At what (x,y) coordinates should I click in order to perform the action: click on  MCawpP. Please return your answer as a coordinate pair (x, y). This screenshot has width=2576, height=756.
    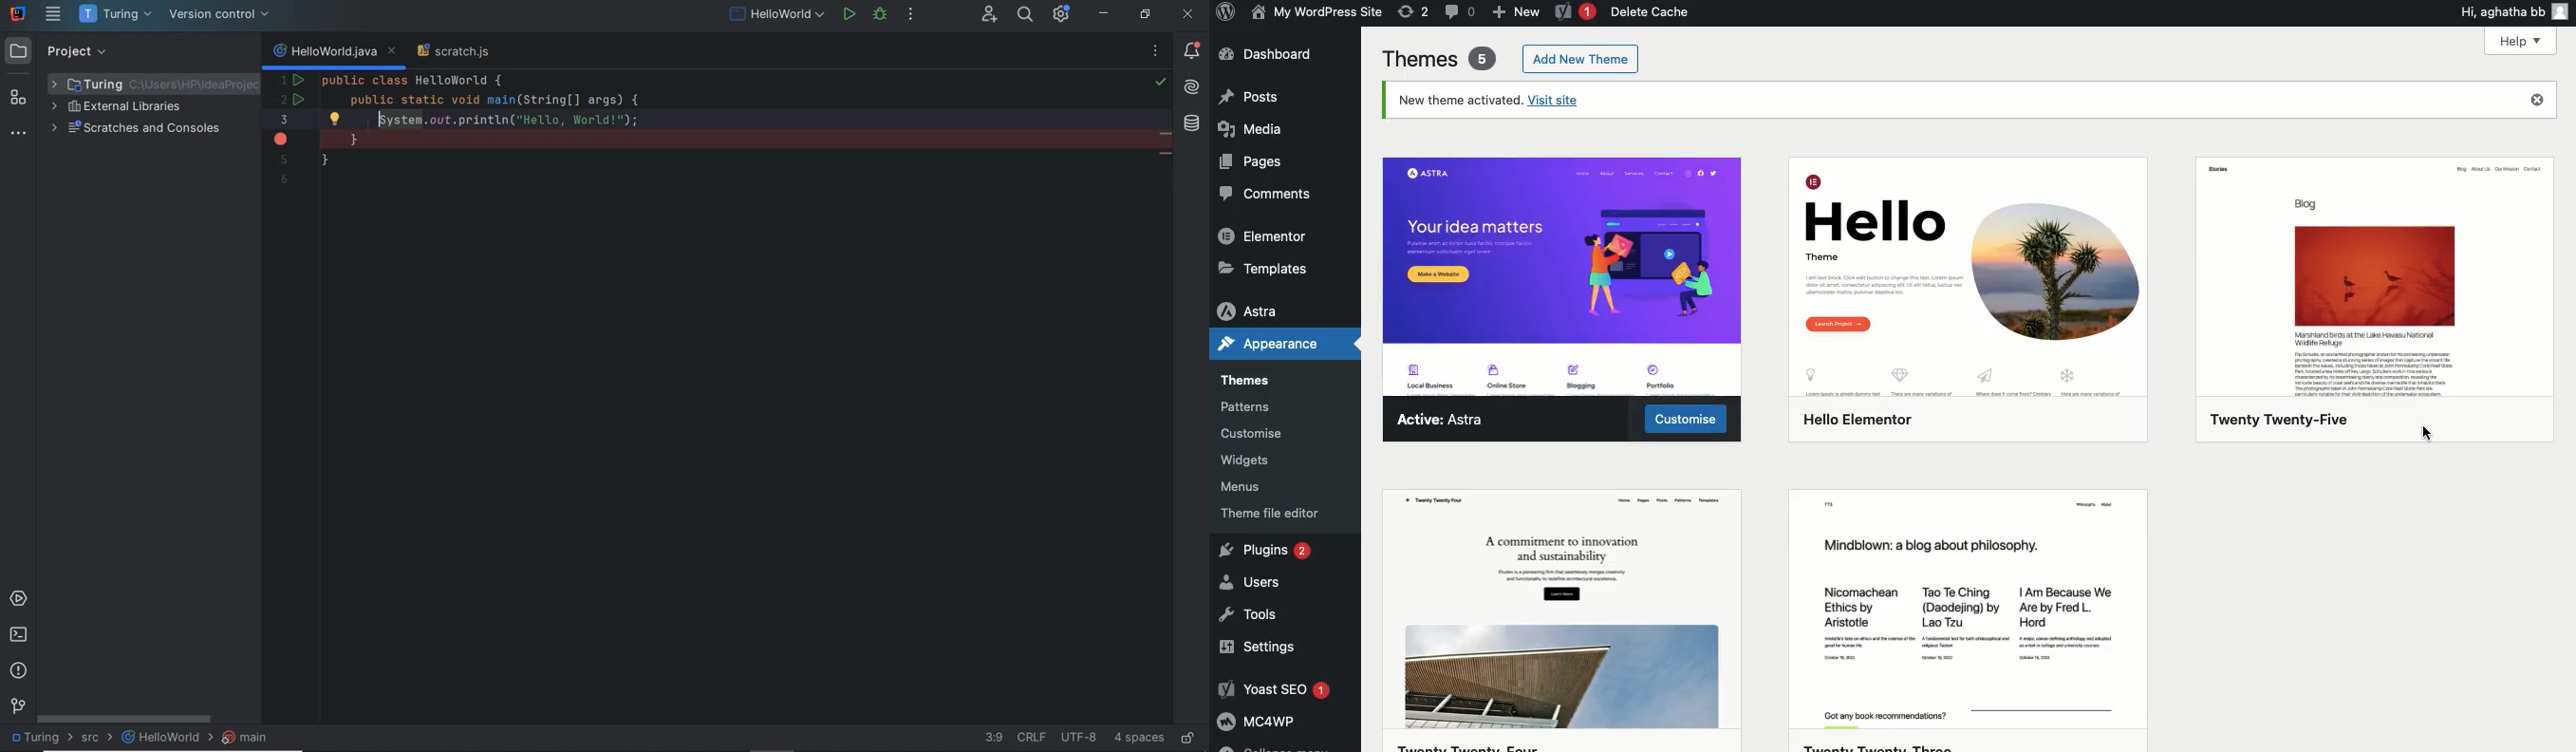
    Looking at the image, I should click on (1277, 718).